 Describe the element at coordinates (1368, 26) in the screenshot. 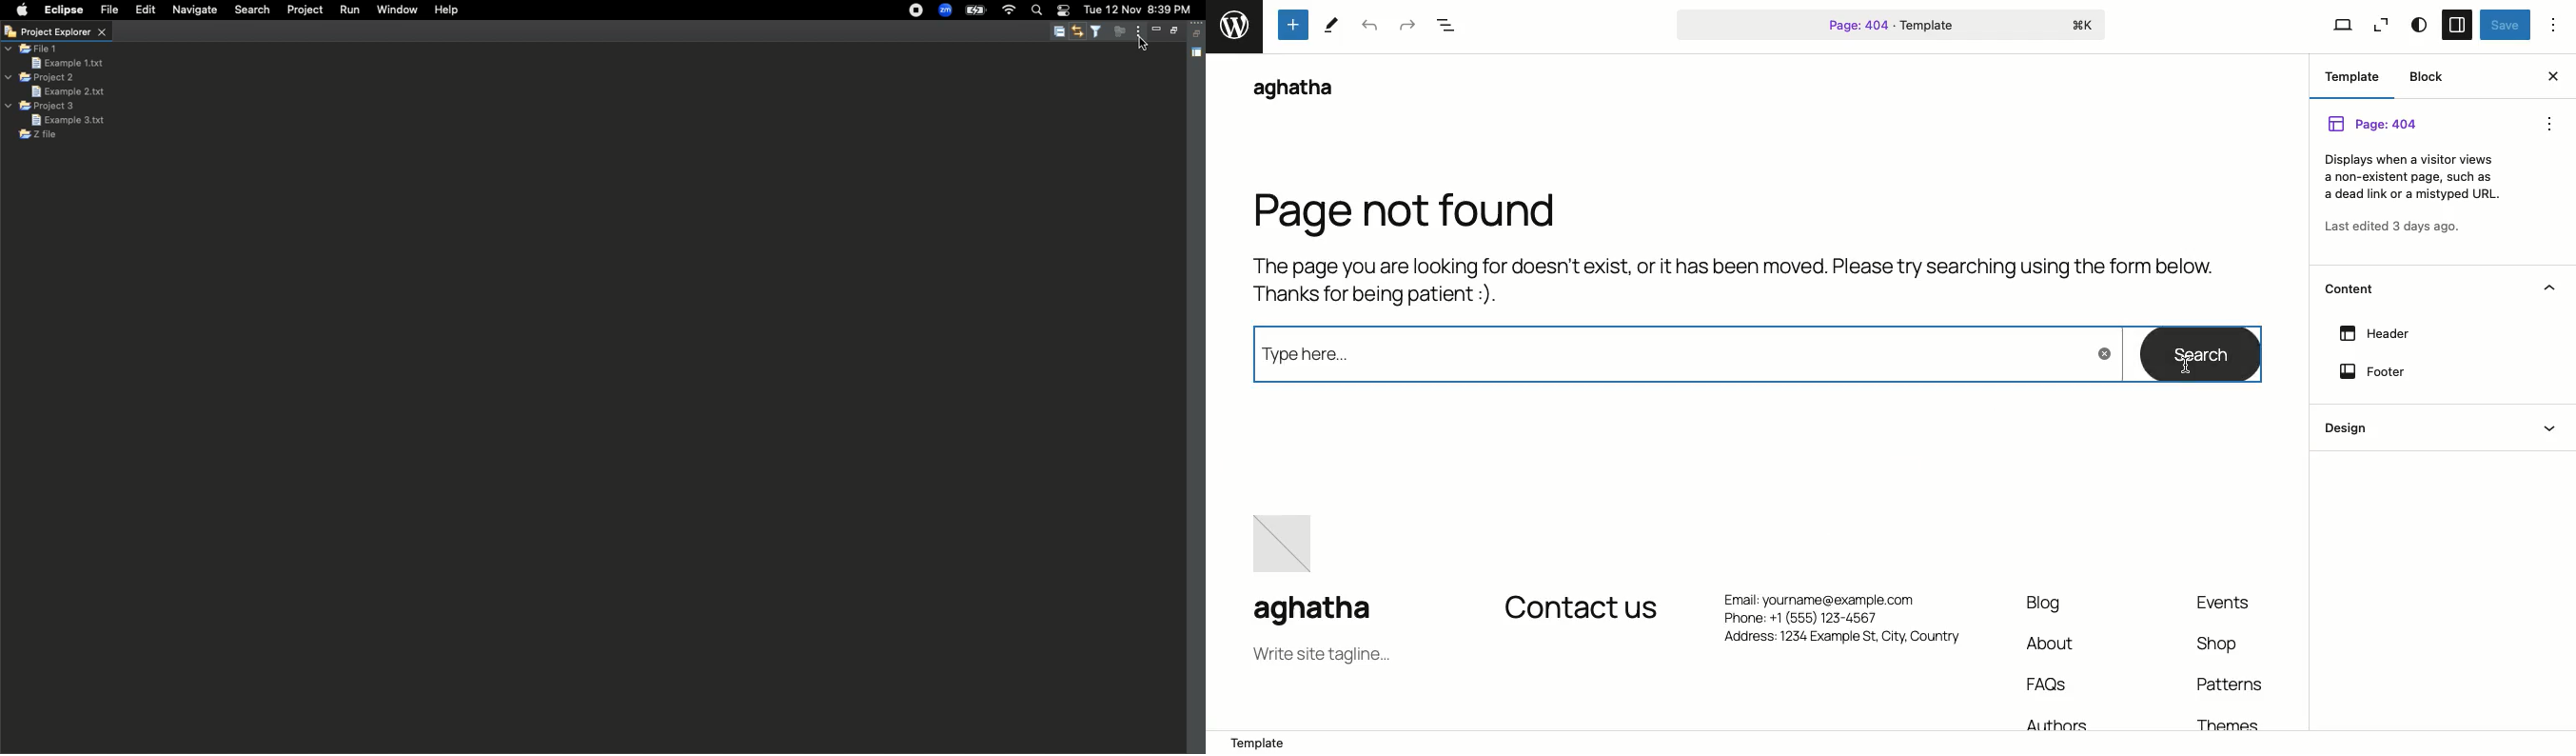

I see `Undo` at that location.